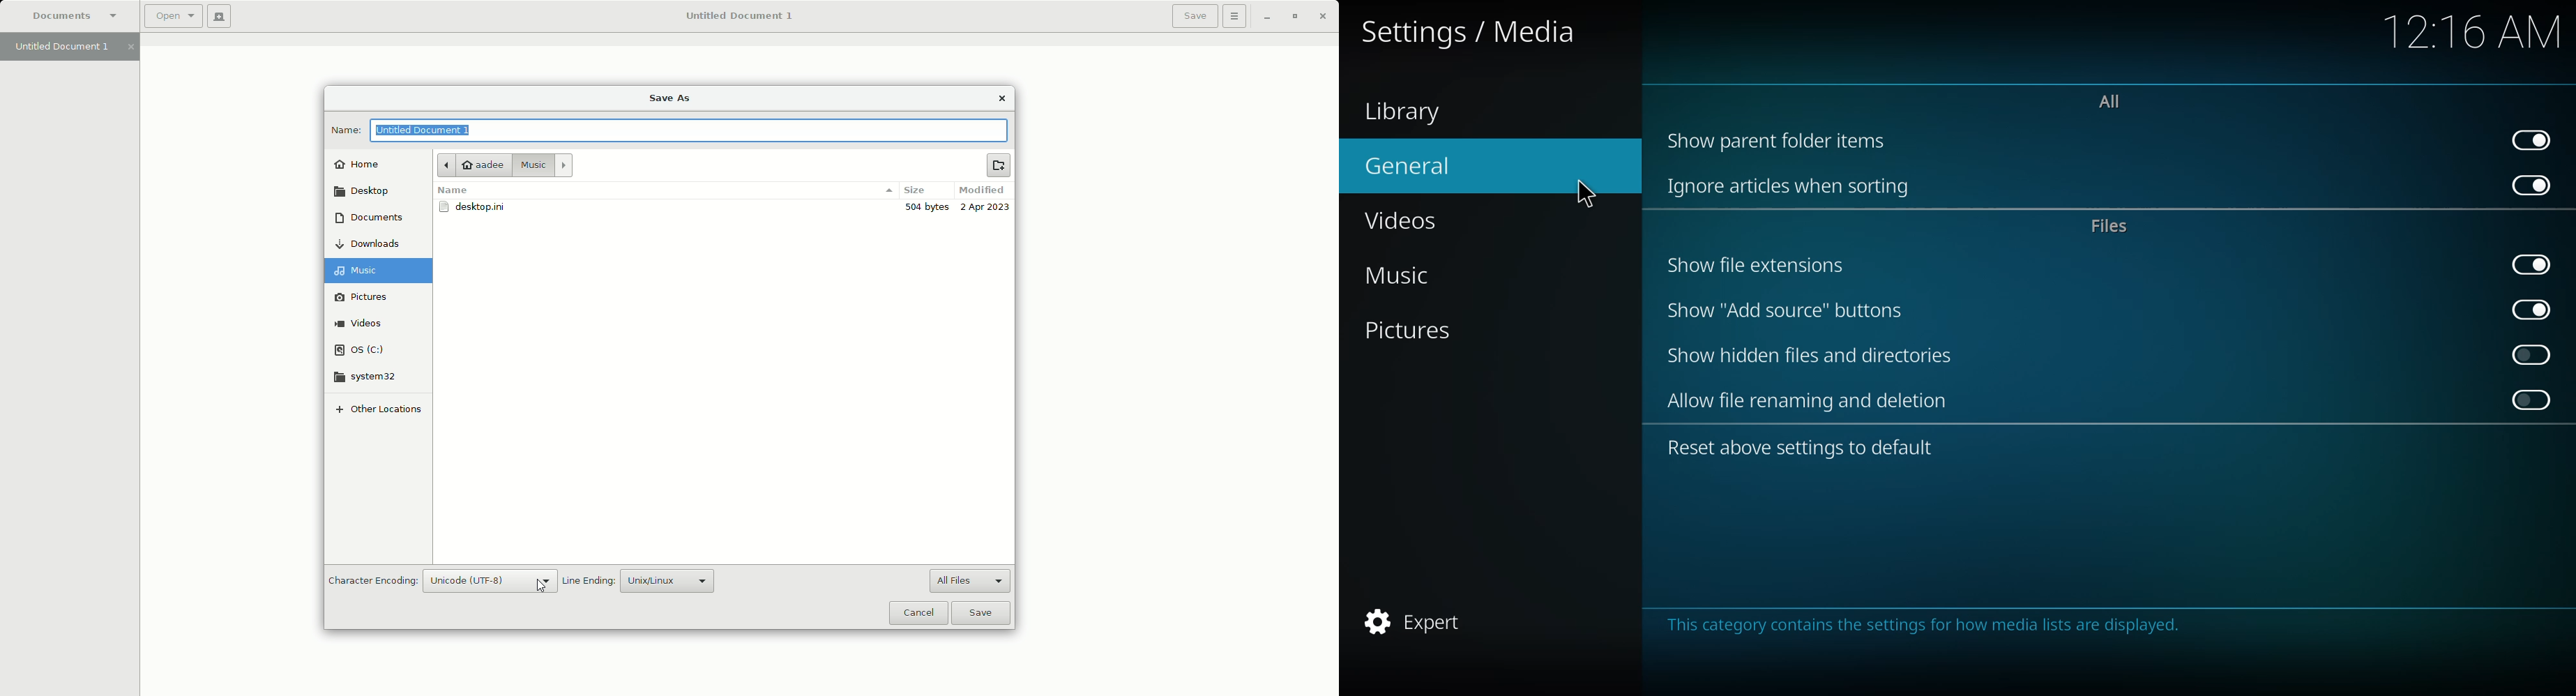 This screenshot has width=2576, height=700. Describe the element at coordinates (1415, 219) in the screenshot. I see `videos` at that location.